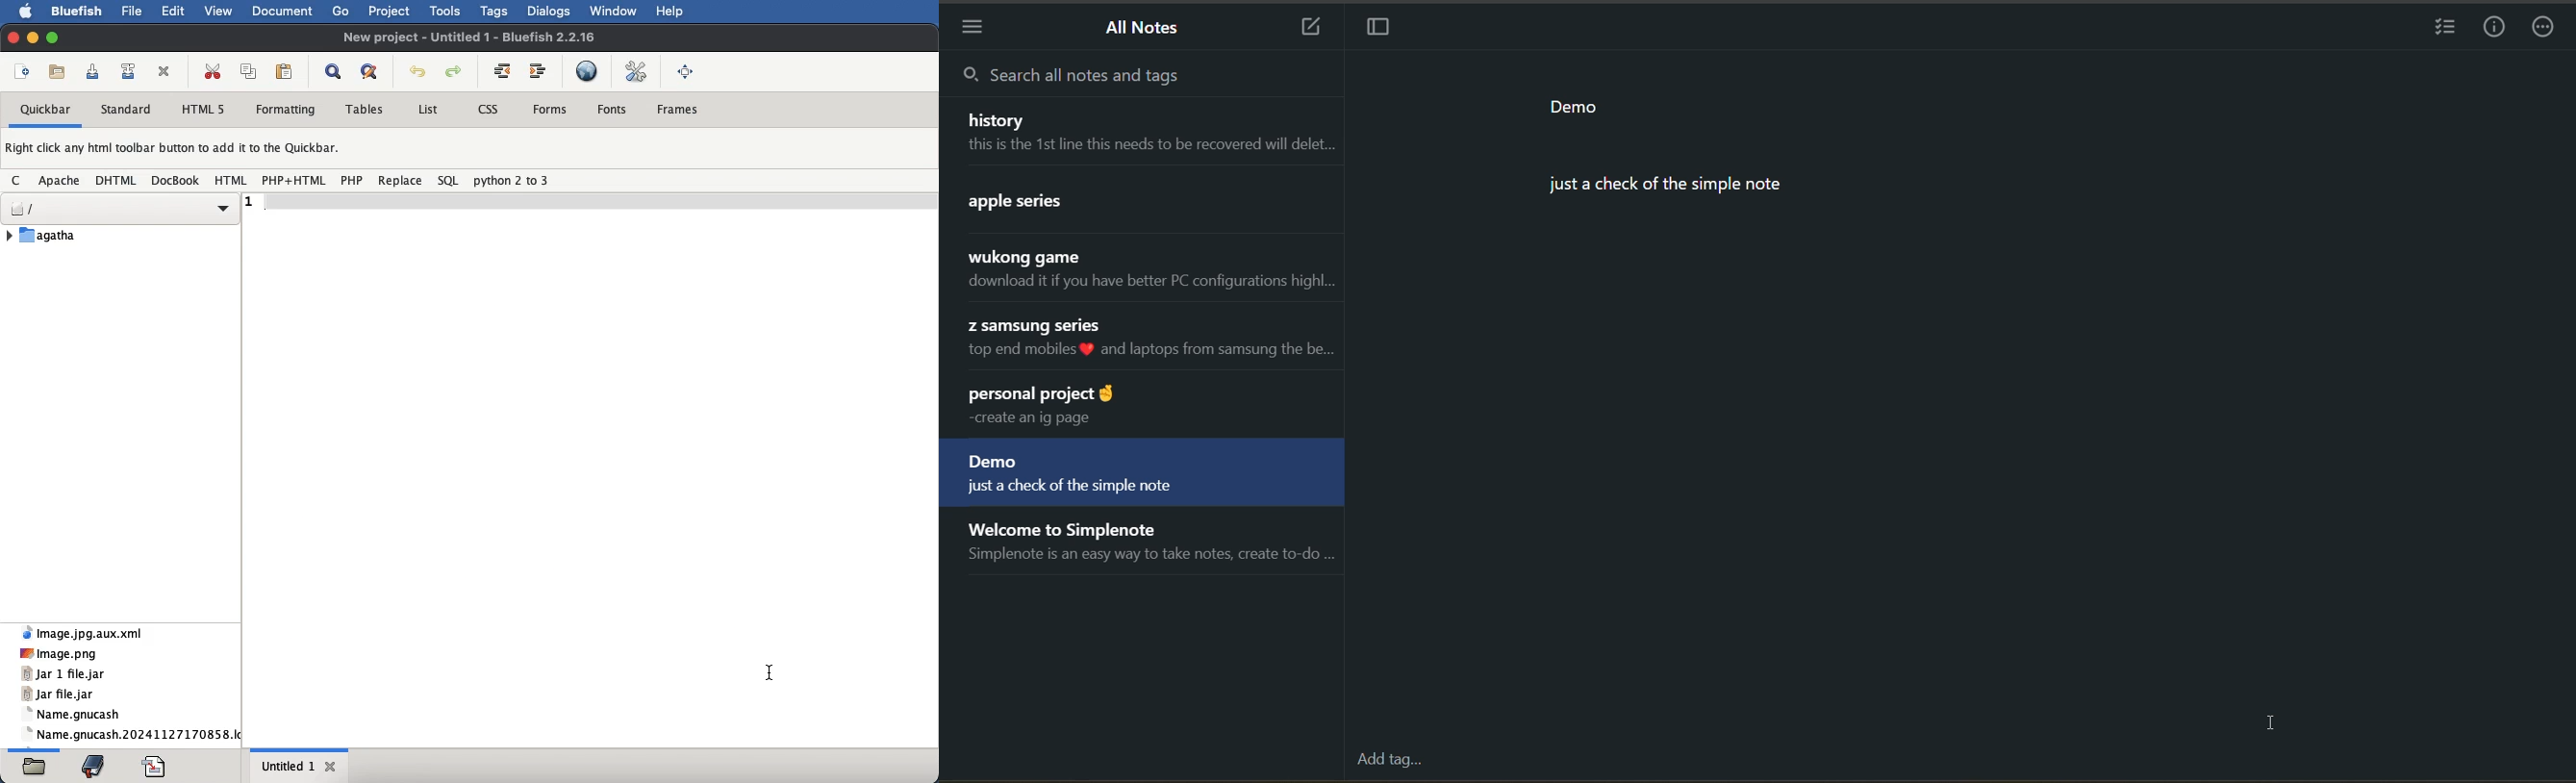  What do you see at coordinates (85, 633) in the screenshot?
I see `‘@ Image.jpg.aux.xml` at bounding box center [85, 633].